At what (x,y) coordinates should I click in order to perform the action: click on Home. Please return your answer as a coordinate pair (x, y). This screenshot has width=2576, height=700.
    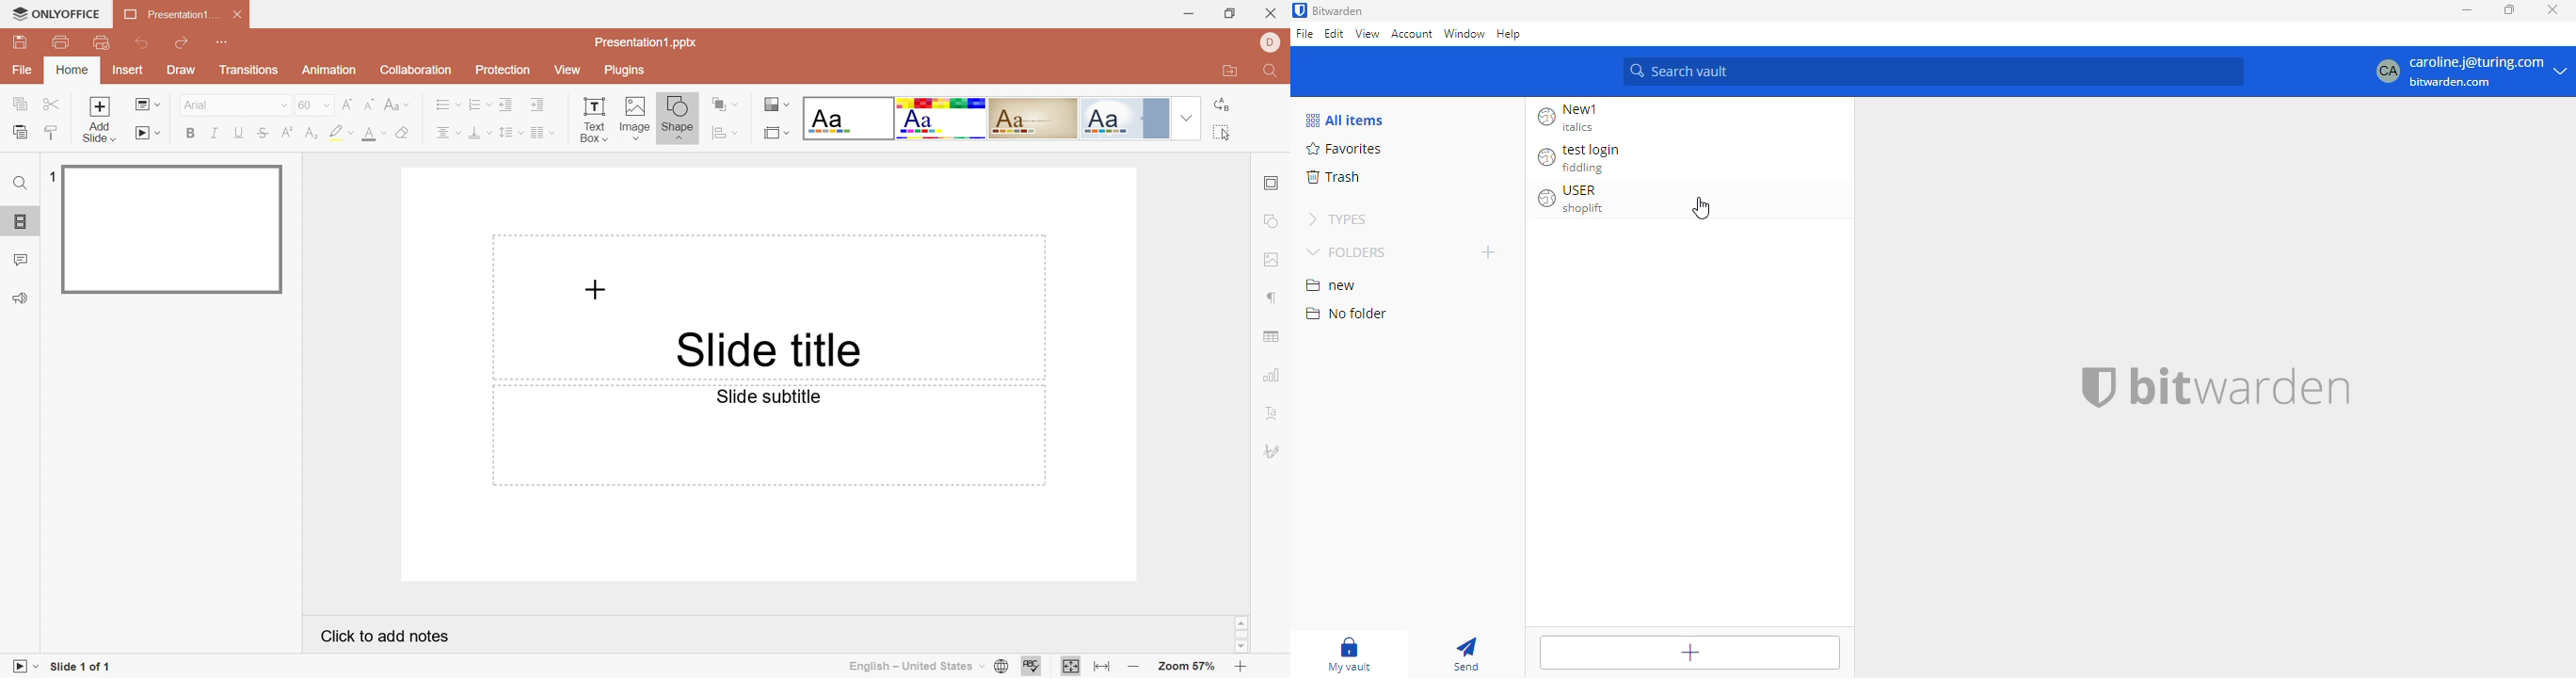
    Looking at the image, I should click on (71, 69).